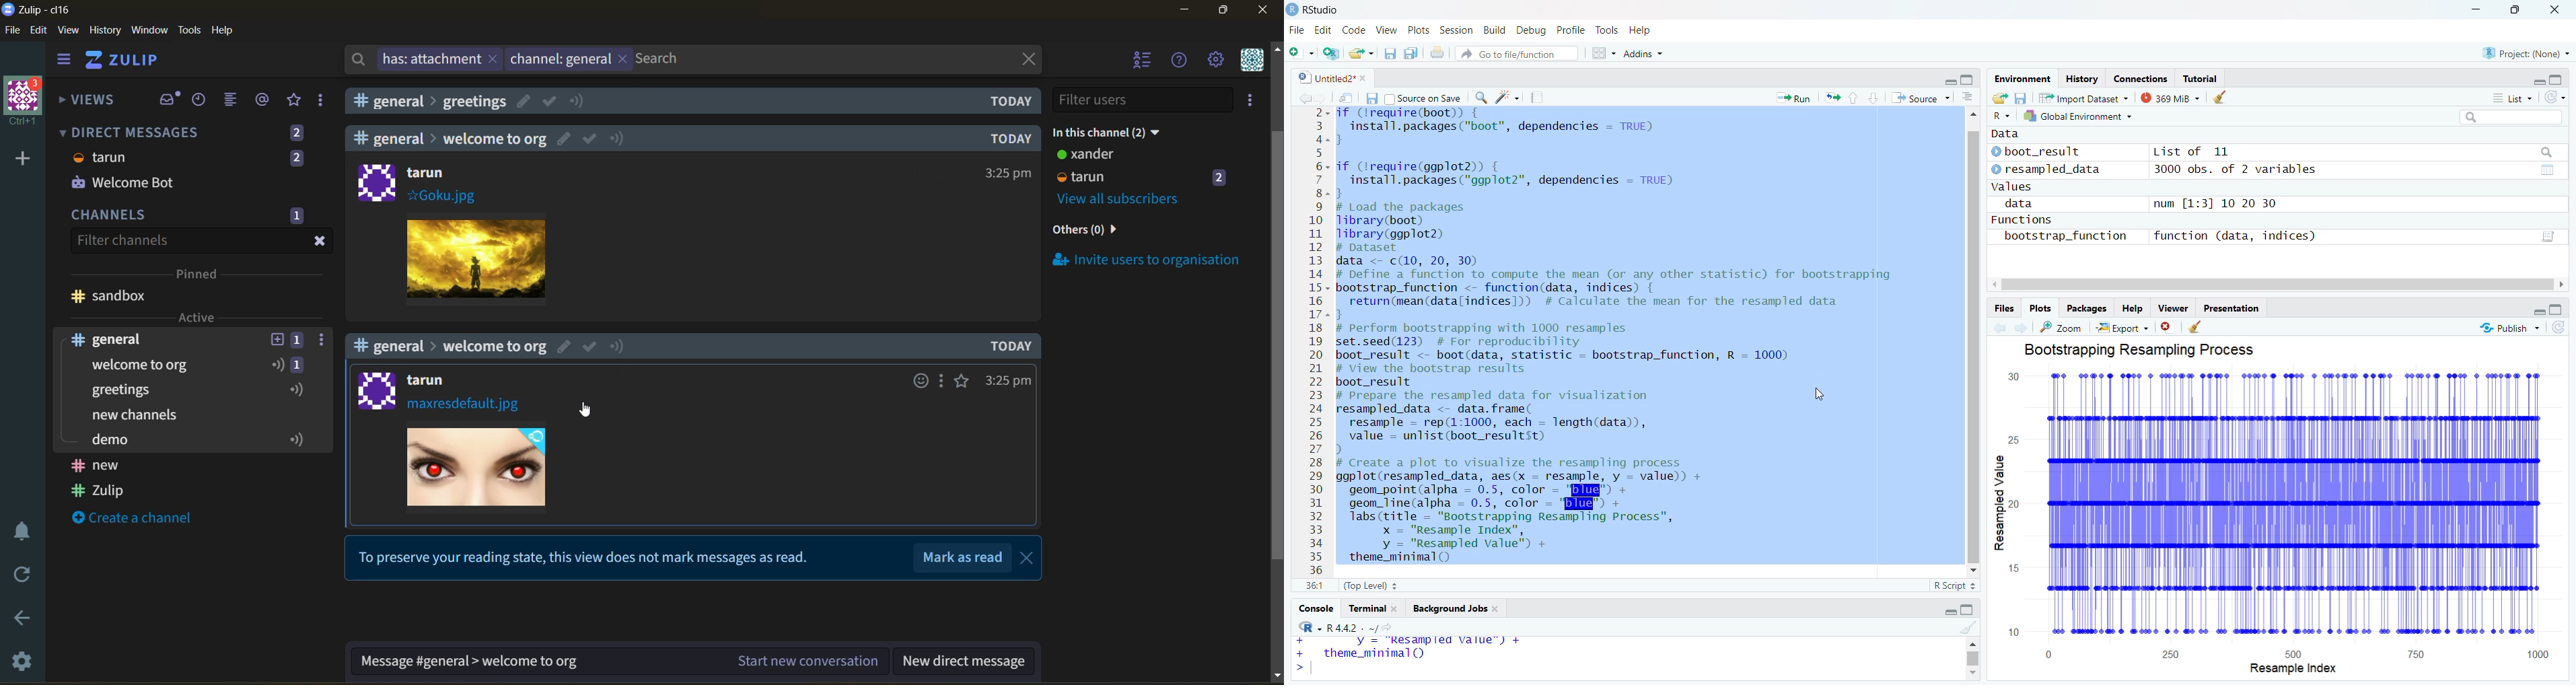 This screenshot has width=2576, height=700. I want to click on create new project, so click(1331, 54).